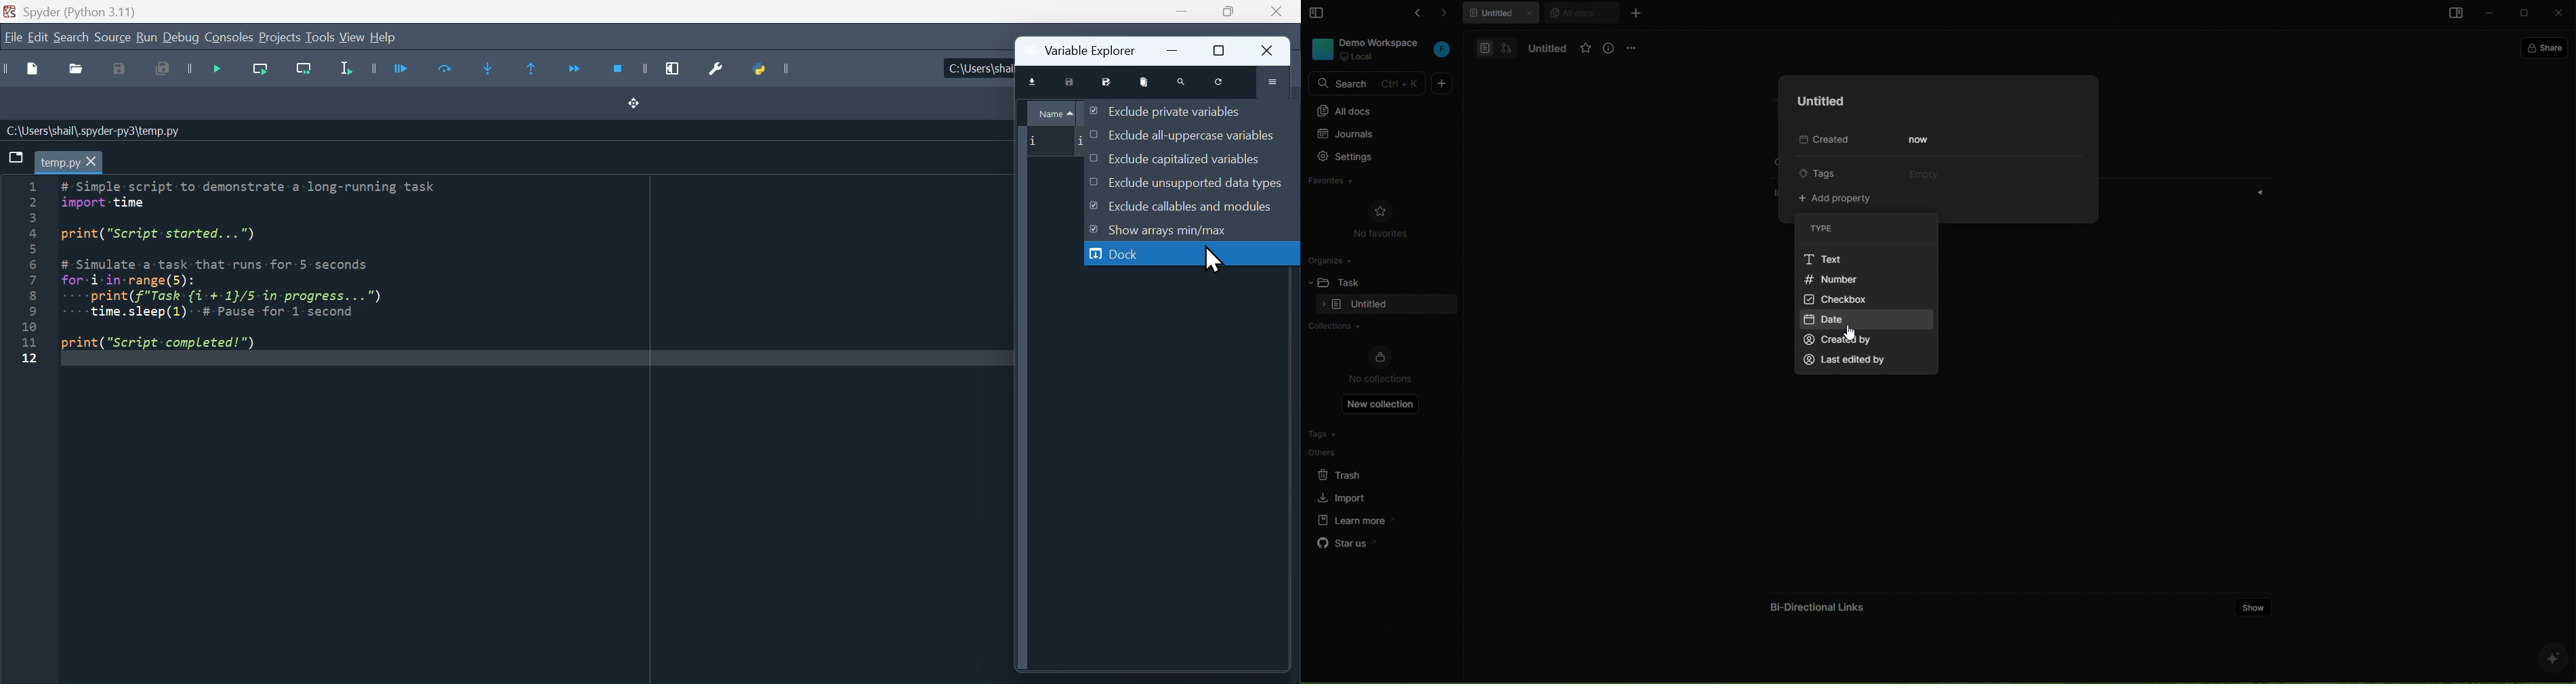 This screenshot has height=700, width=2576. Describe the element at coordinates (534, 67) in the screenshot. I see `Execute until same function returns` at that location.